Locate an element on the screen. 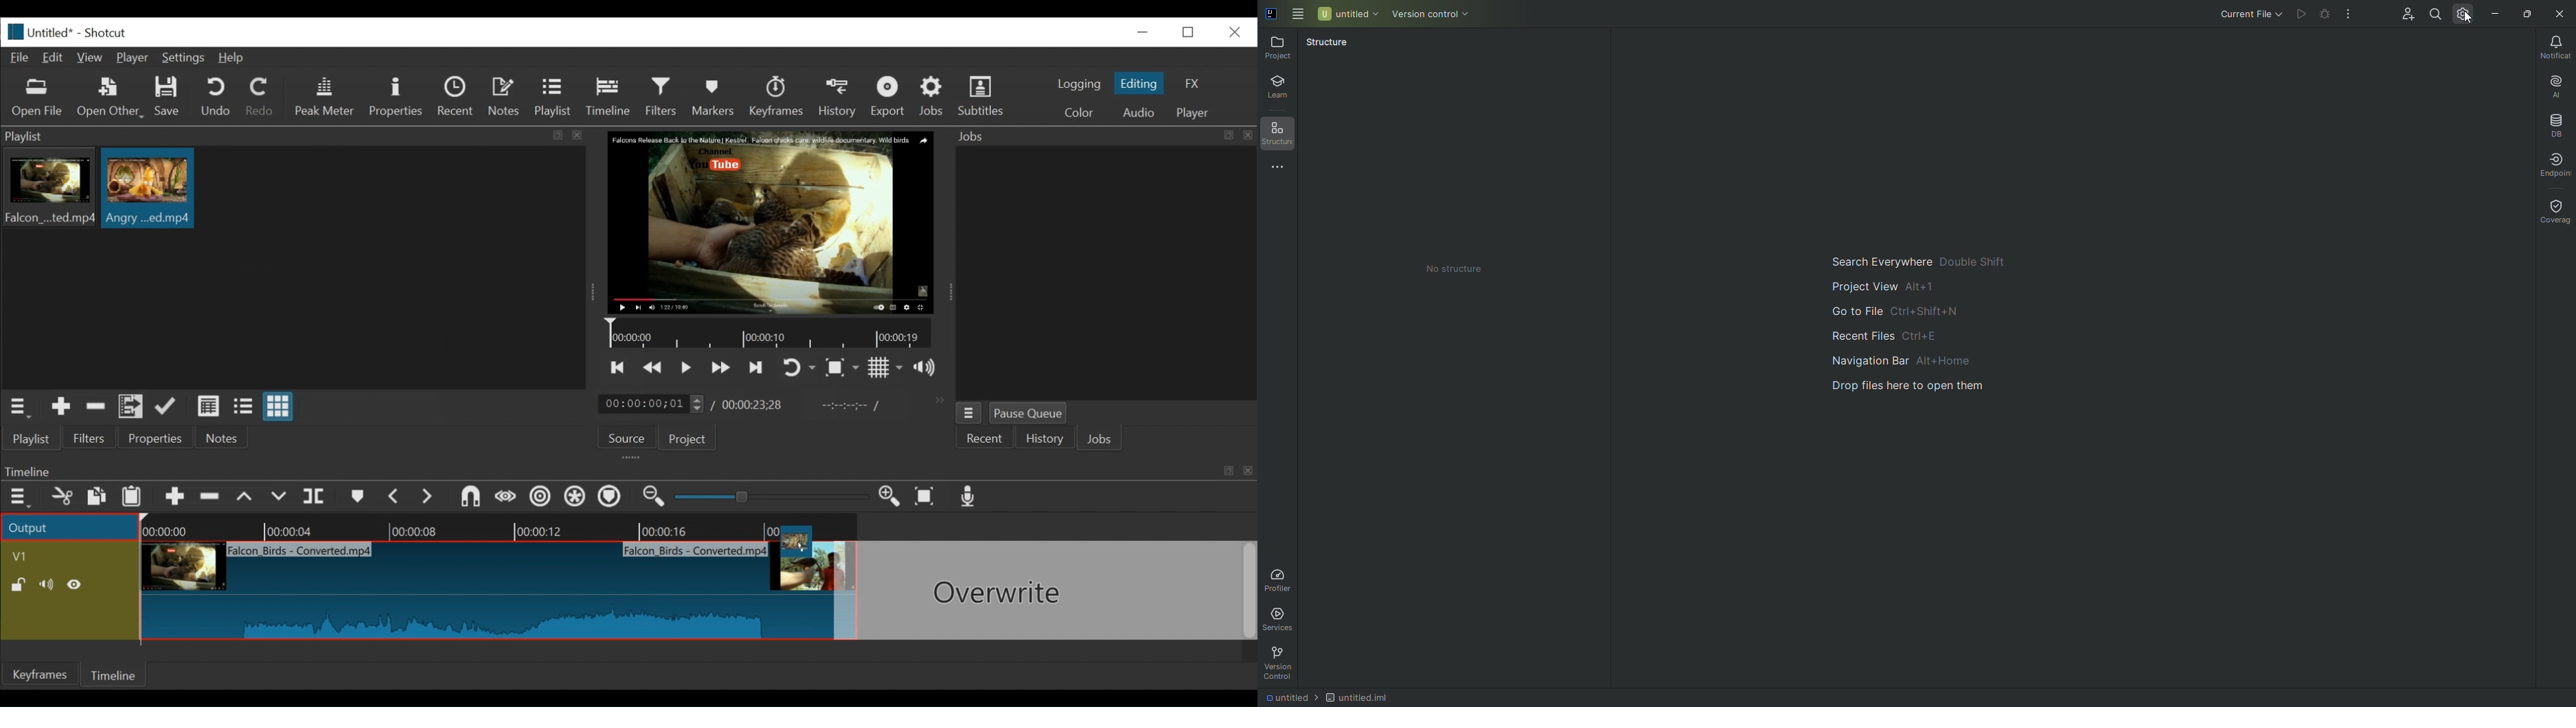 Image resolution: width=2576 pixels, height=728 pixels. Filters is located at coordinates (665, 97).